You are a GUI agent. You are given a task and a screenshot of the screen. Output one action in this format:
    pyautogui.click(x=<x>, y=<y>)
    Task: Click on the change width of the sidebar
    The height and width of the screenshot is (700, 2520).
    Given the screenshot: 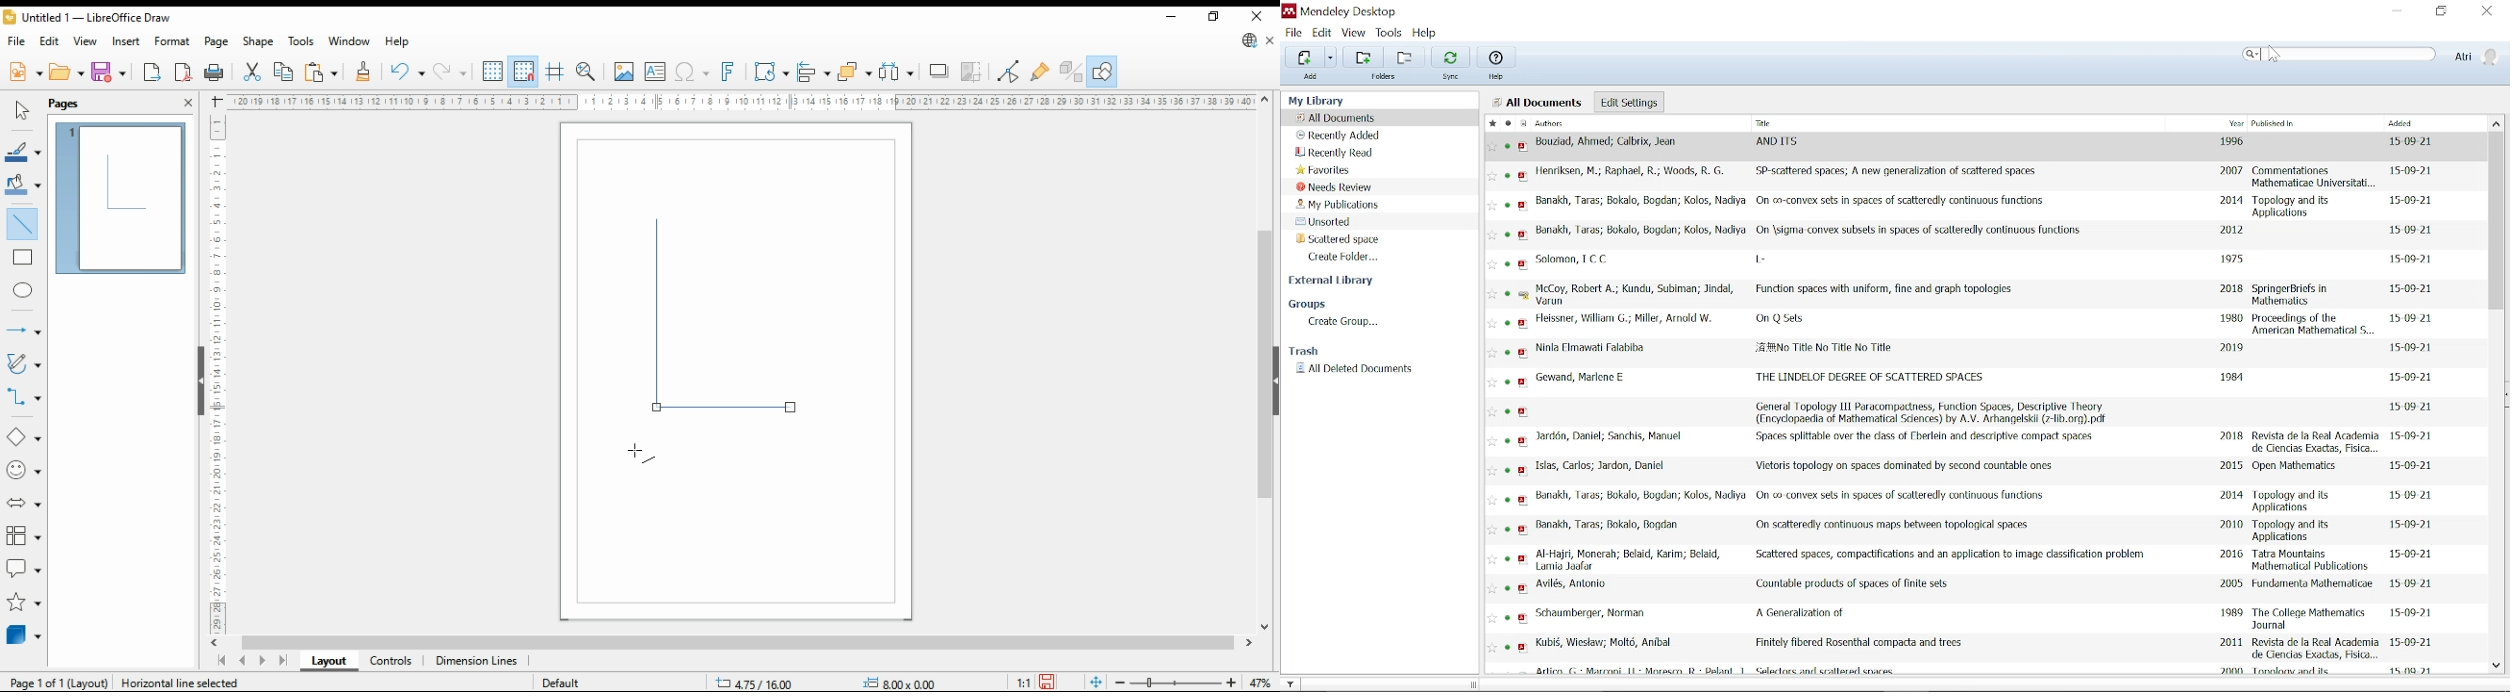 What is the action you would take?
    pyautogui.click(x=1477, y=684)
    